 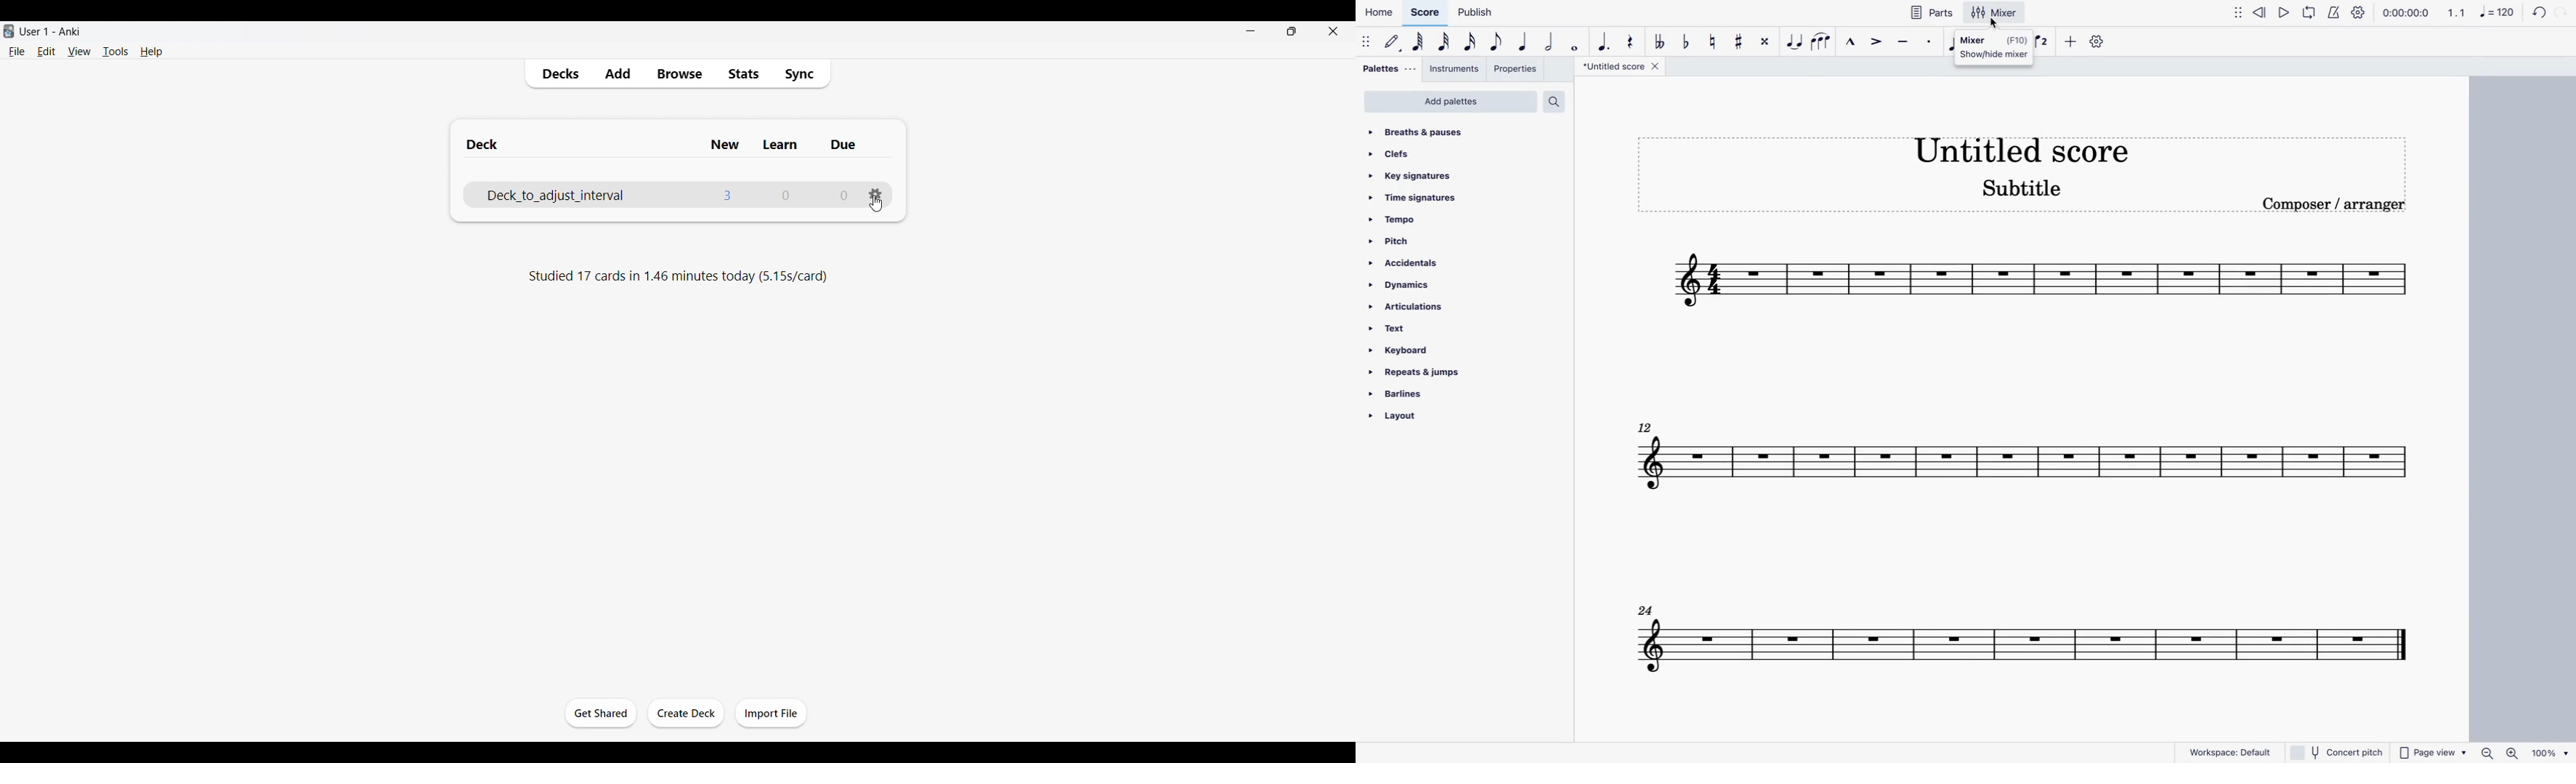 What do you see at coordinates (1848, 41) in the screenshot?
I see `marcato` at bounding box center [1848, 41].